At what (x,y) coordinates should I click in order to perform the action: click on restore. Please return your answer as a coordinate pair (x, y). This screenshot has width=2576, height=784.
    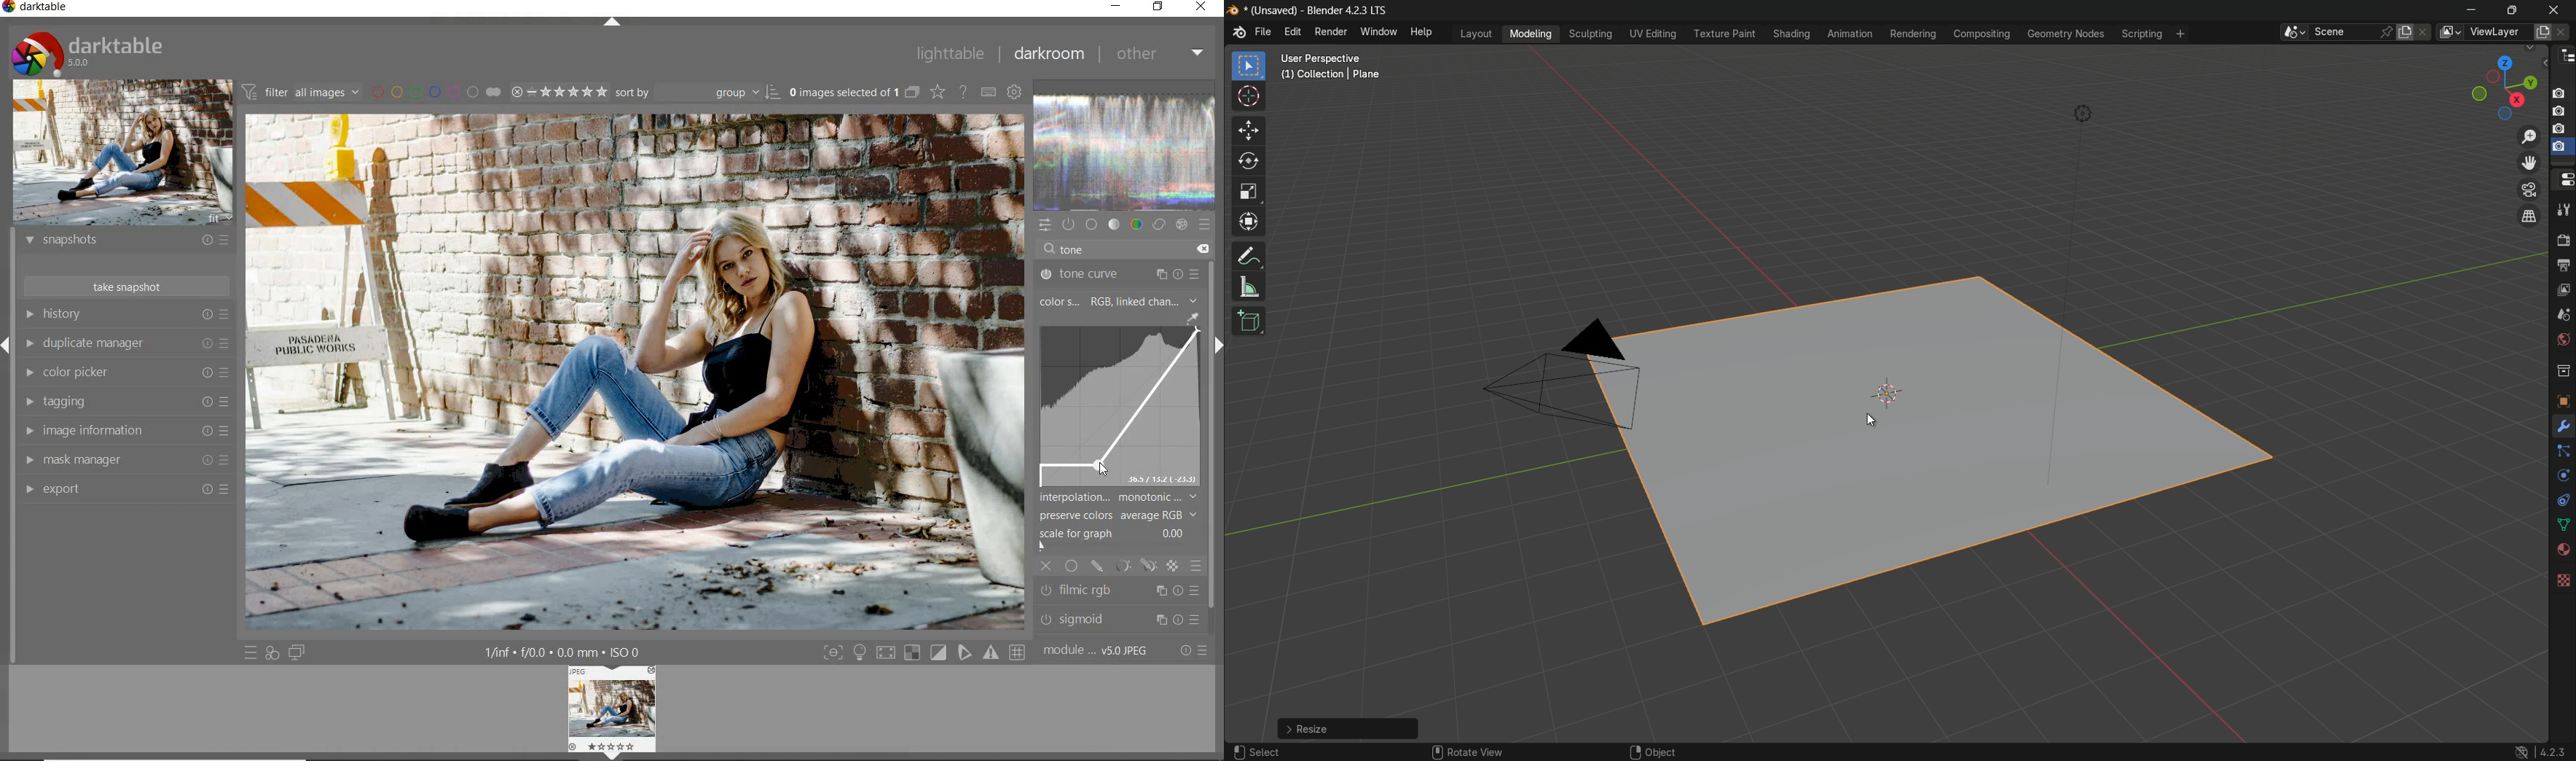
    Looking at the image, I should click on (1158, 7).